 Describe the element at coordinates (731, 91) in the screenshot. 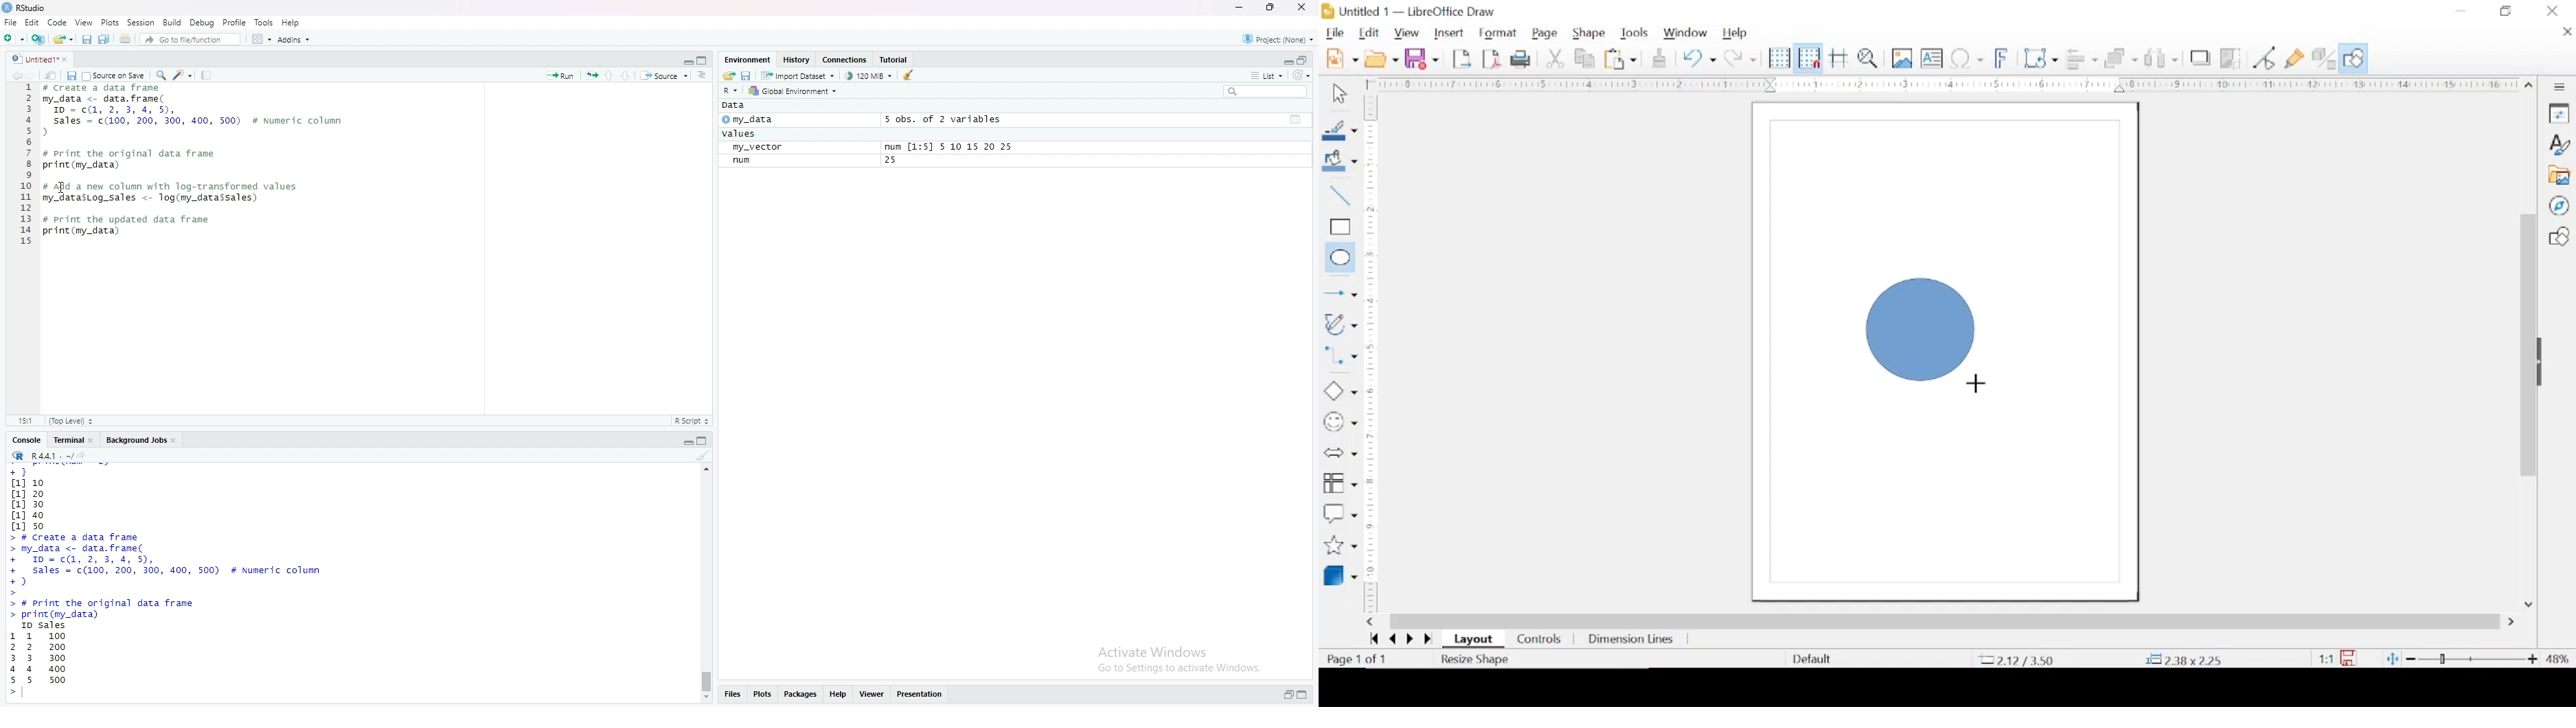

I see `language change` at that location.